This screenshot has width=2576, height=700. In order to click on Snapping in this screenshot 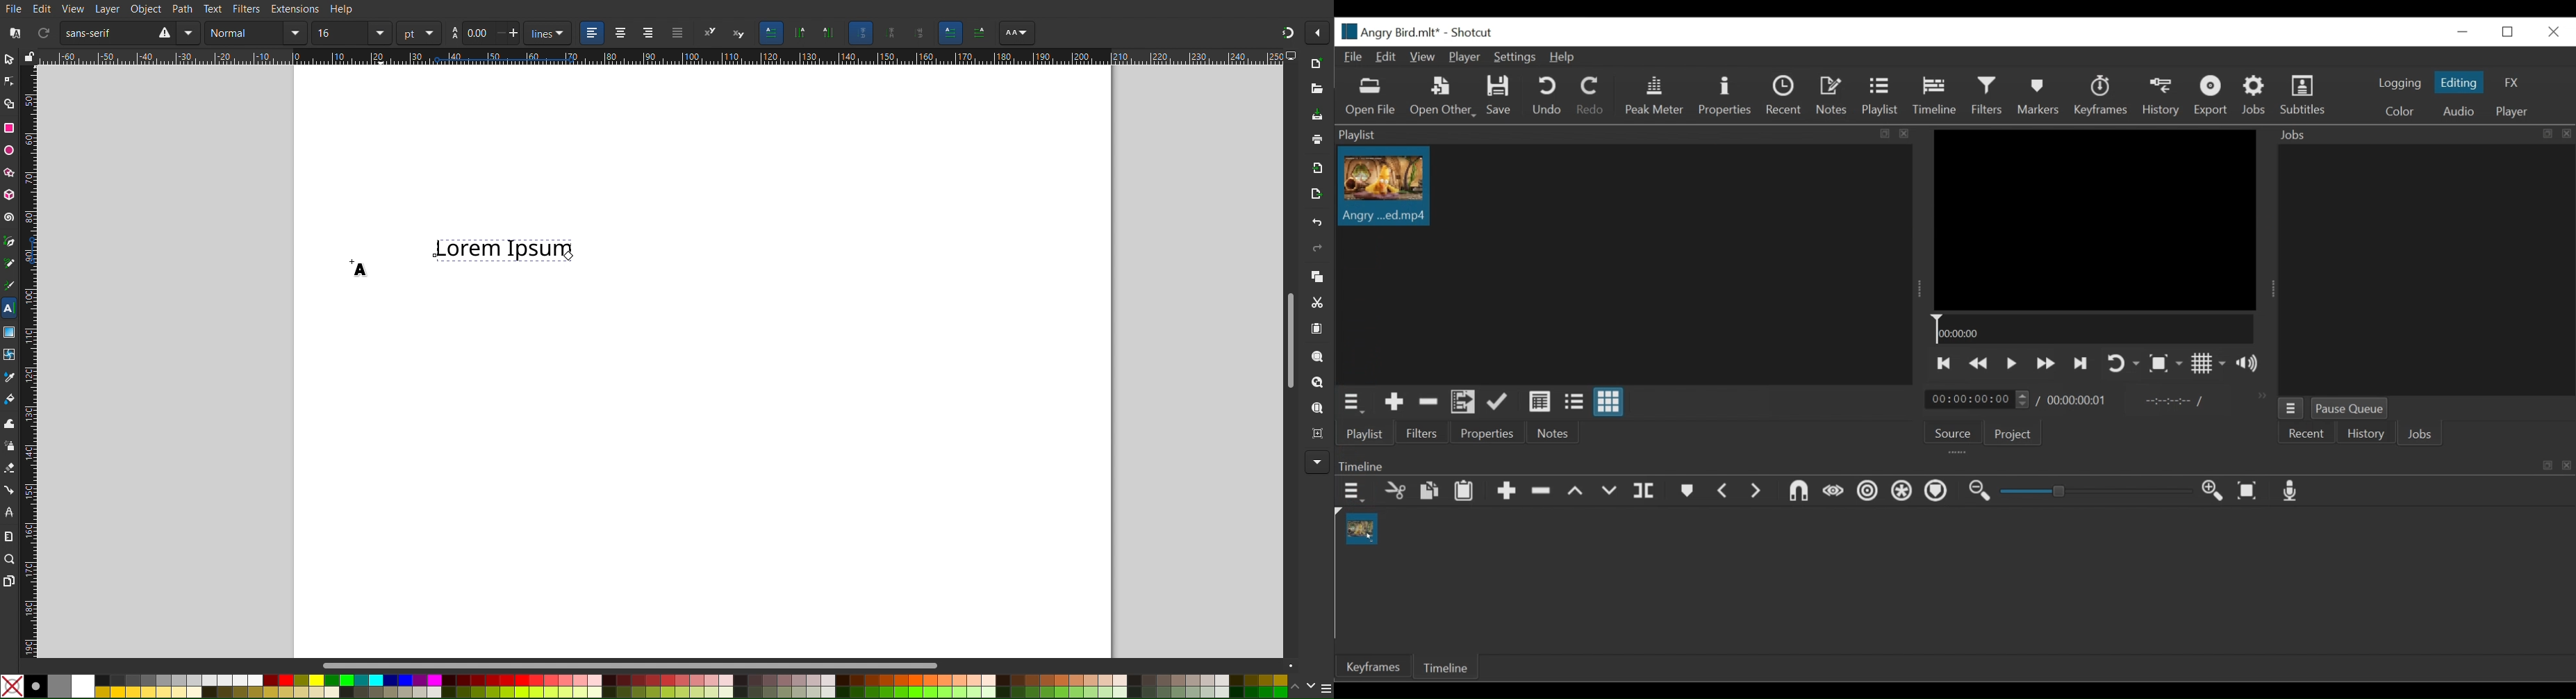, I will do `click(1287, 33)`.